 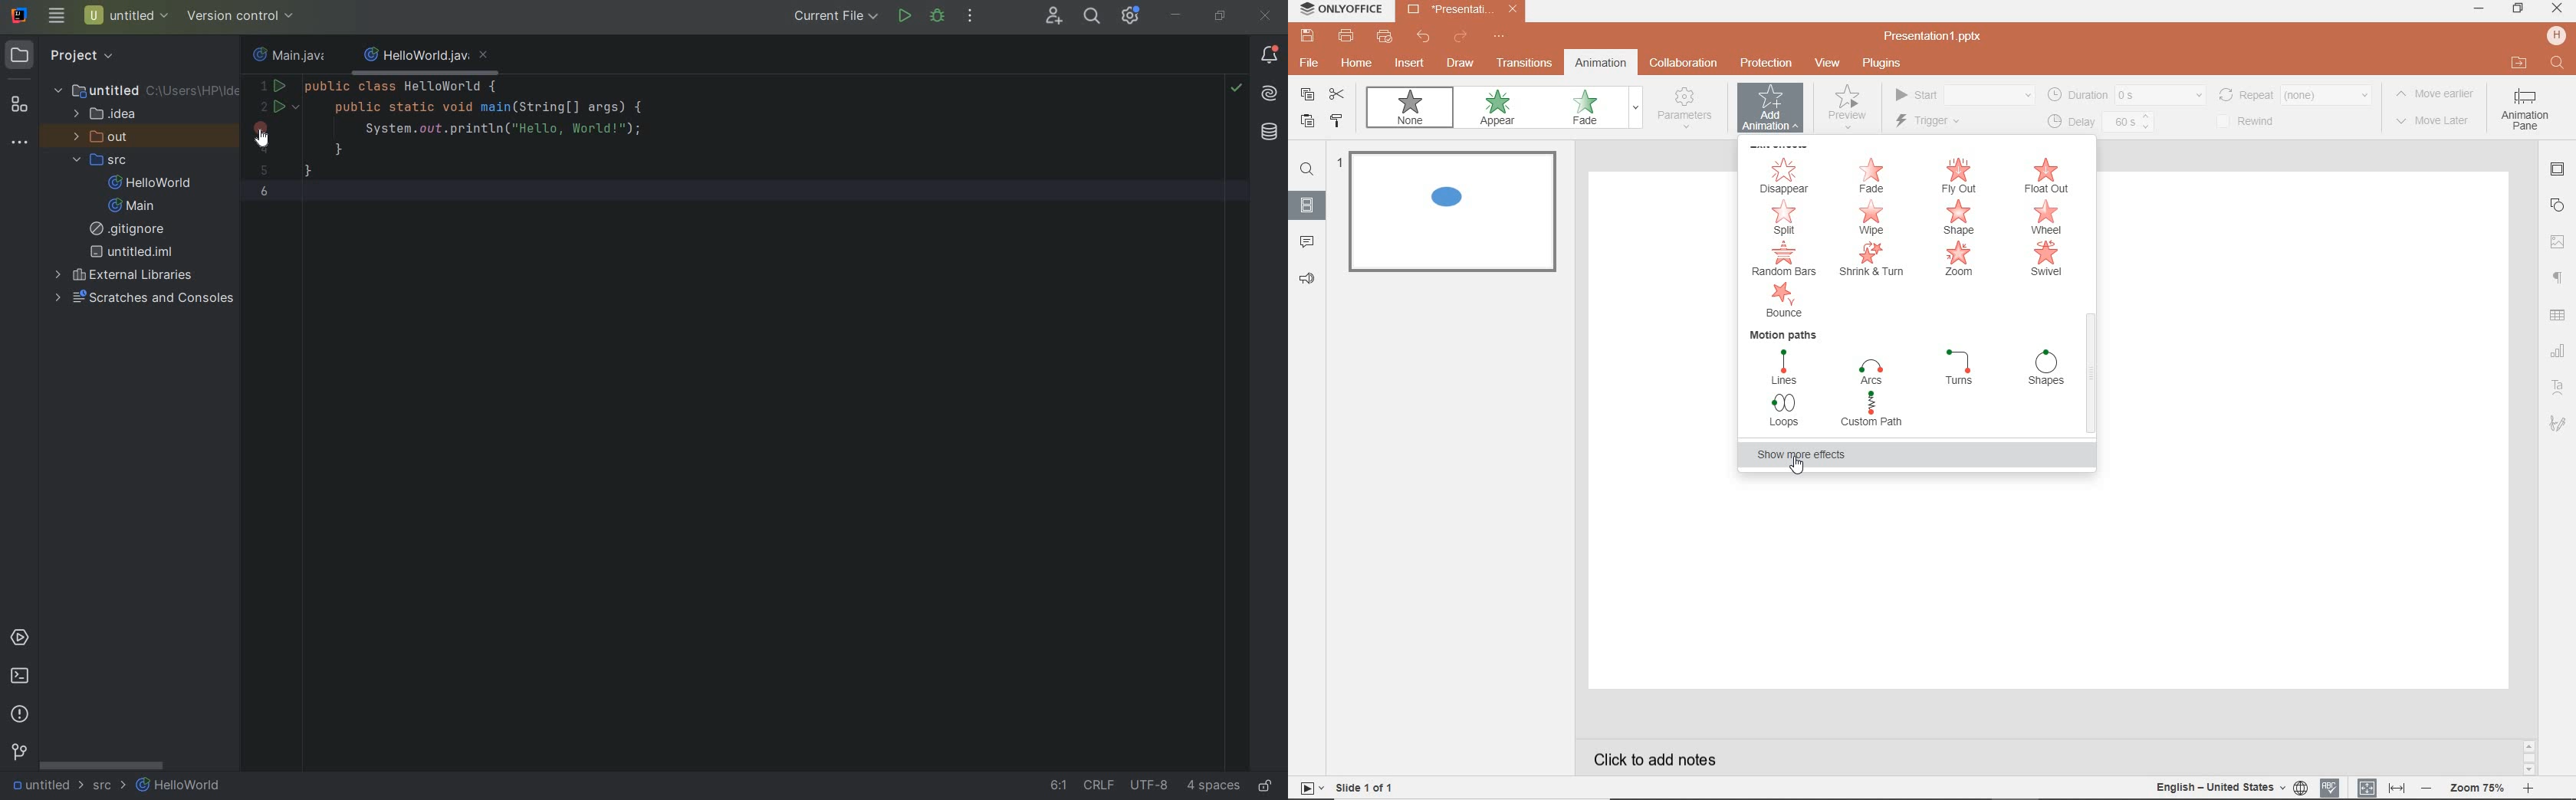 I want to click on ANIMATION, so click(x=1770, y=111).